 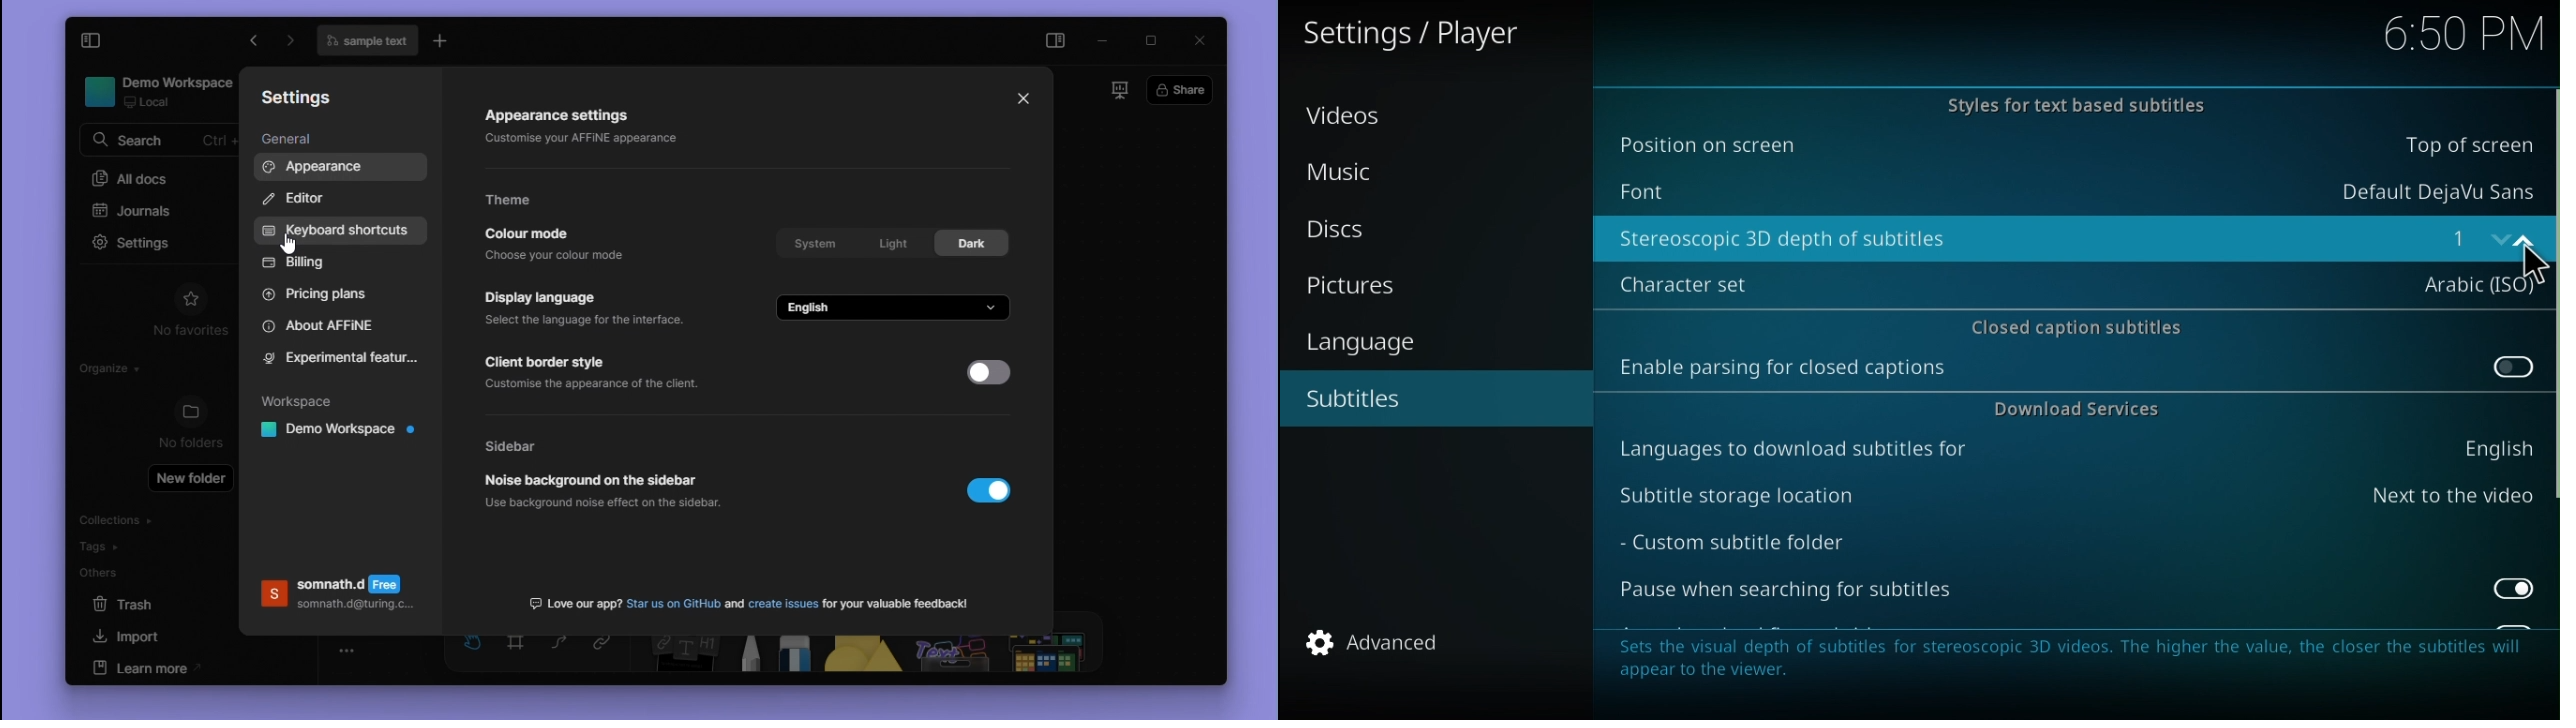 I want to click on Note, so click(x=677, y=656).